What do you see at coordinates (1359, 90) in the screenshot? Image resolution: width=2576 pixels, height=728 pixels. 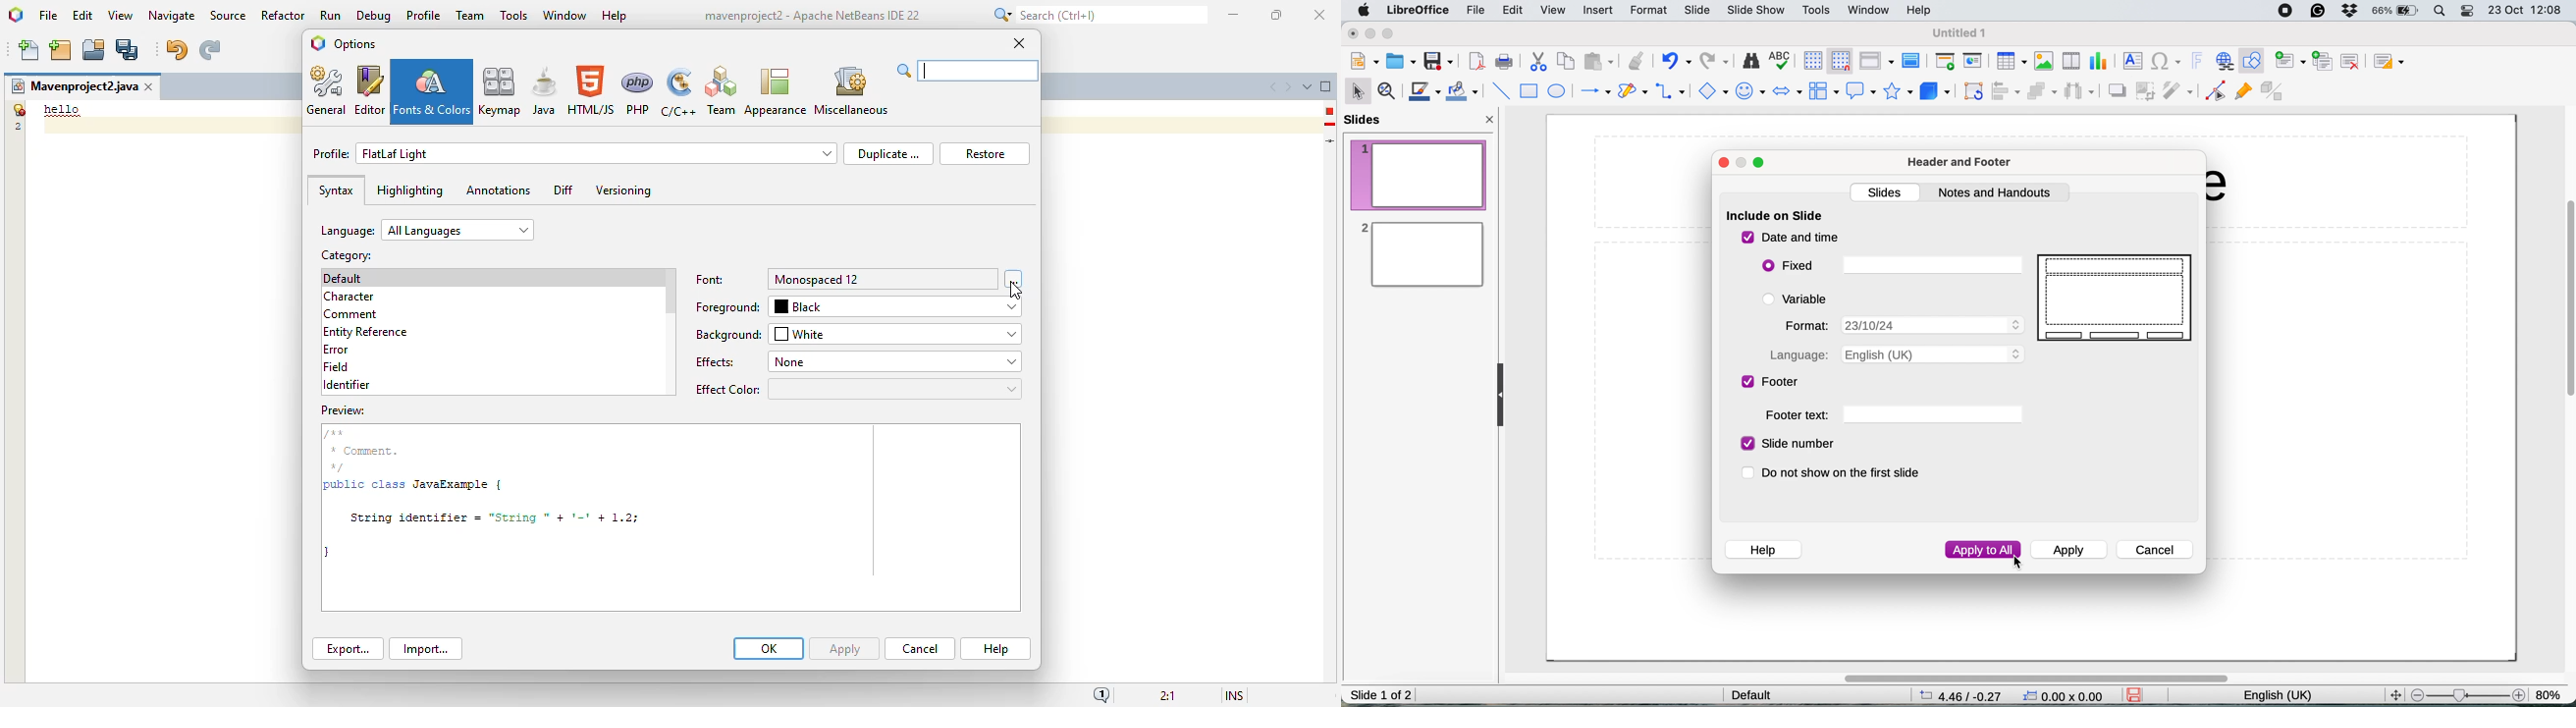 I see `selection tool` at bounding box center [1359, 90].